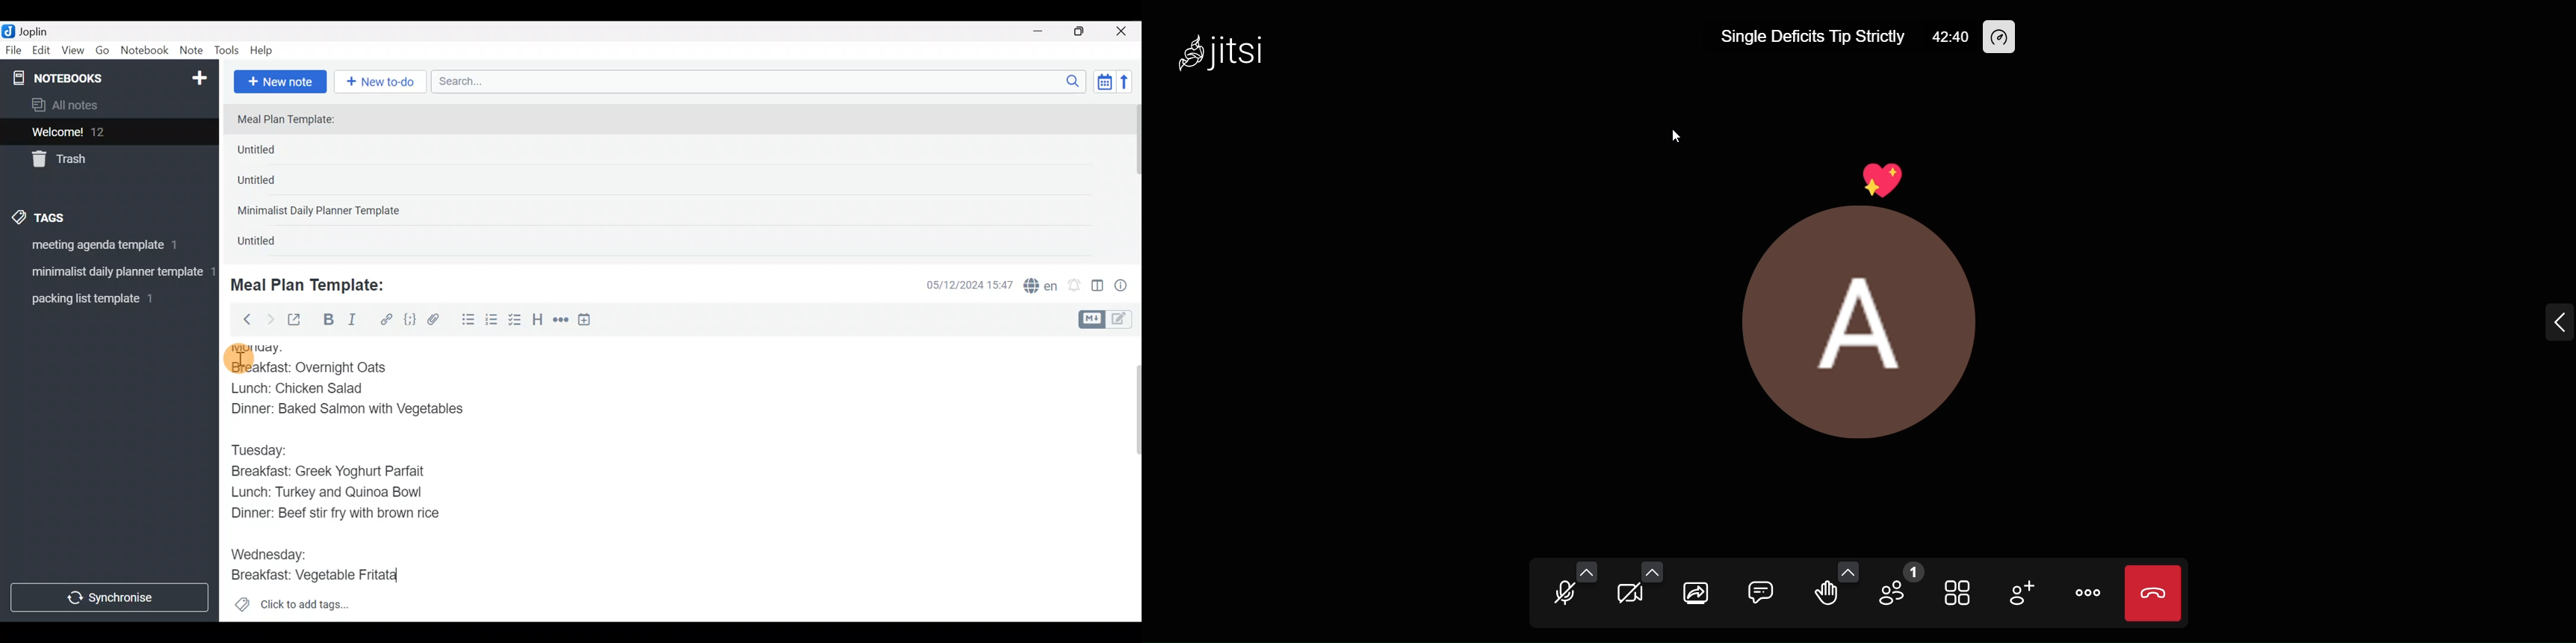 This screenshot has height=644, width=2576. What do you see at coordinates (1130, 479) in the screenshot?
I see `Scroll bar` at bounding box center [1130, 479].